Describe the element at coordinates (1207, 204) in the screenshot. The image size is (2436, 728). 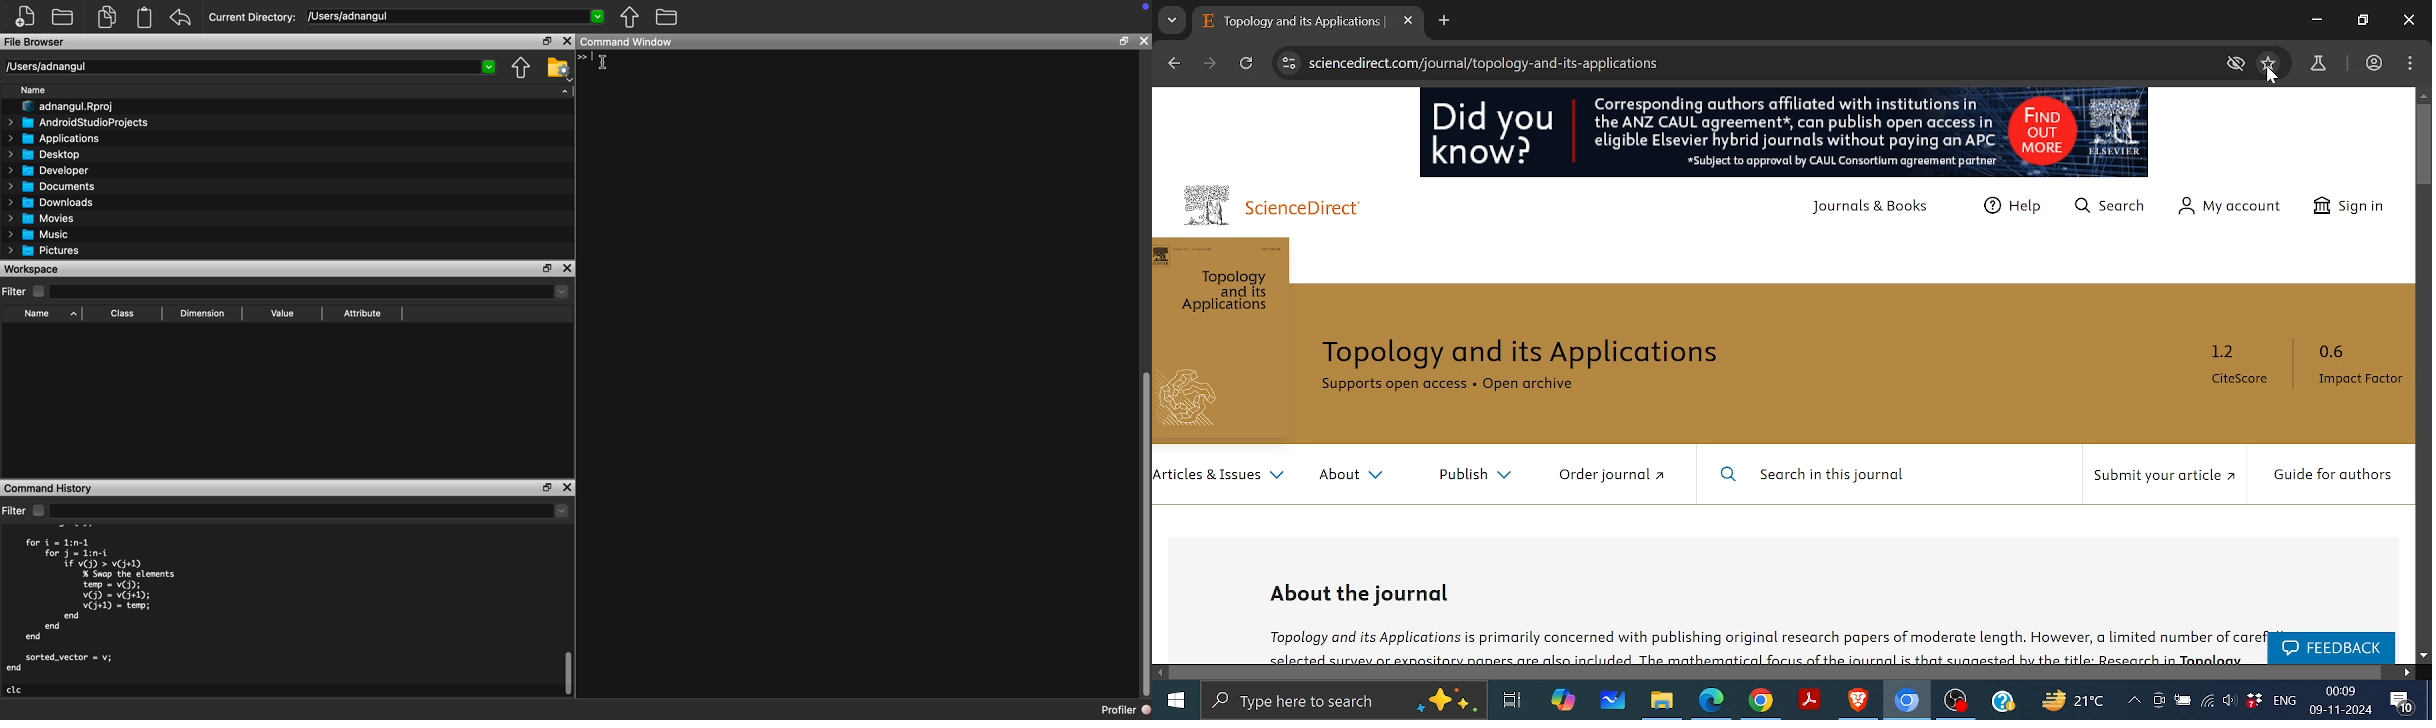
I see `logo` at that location.